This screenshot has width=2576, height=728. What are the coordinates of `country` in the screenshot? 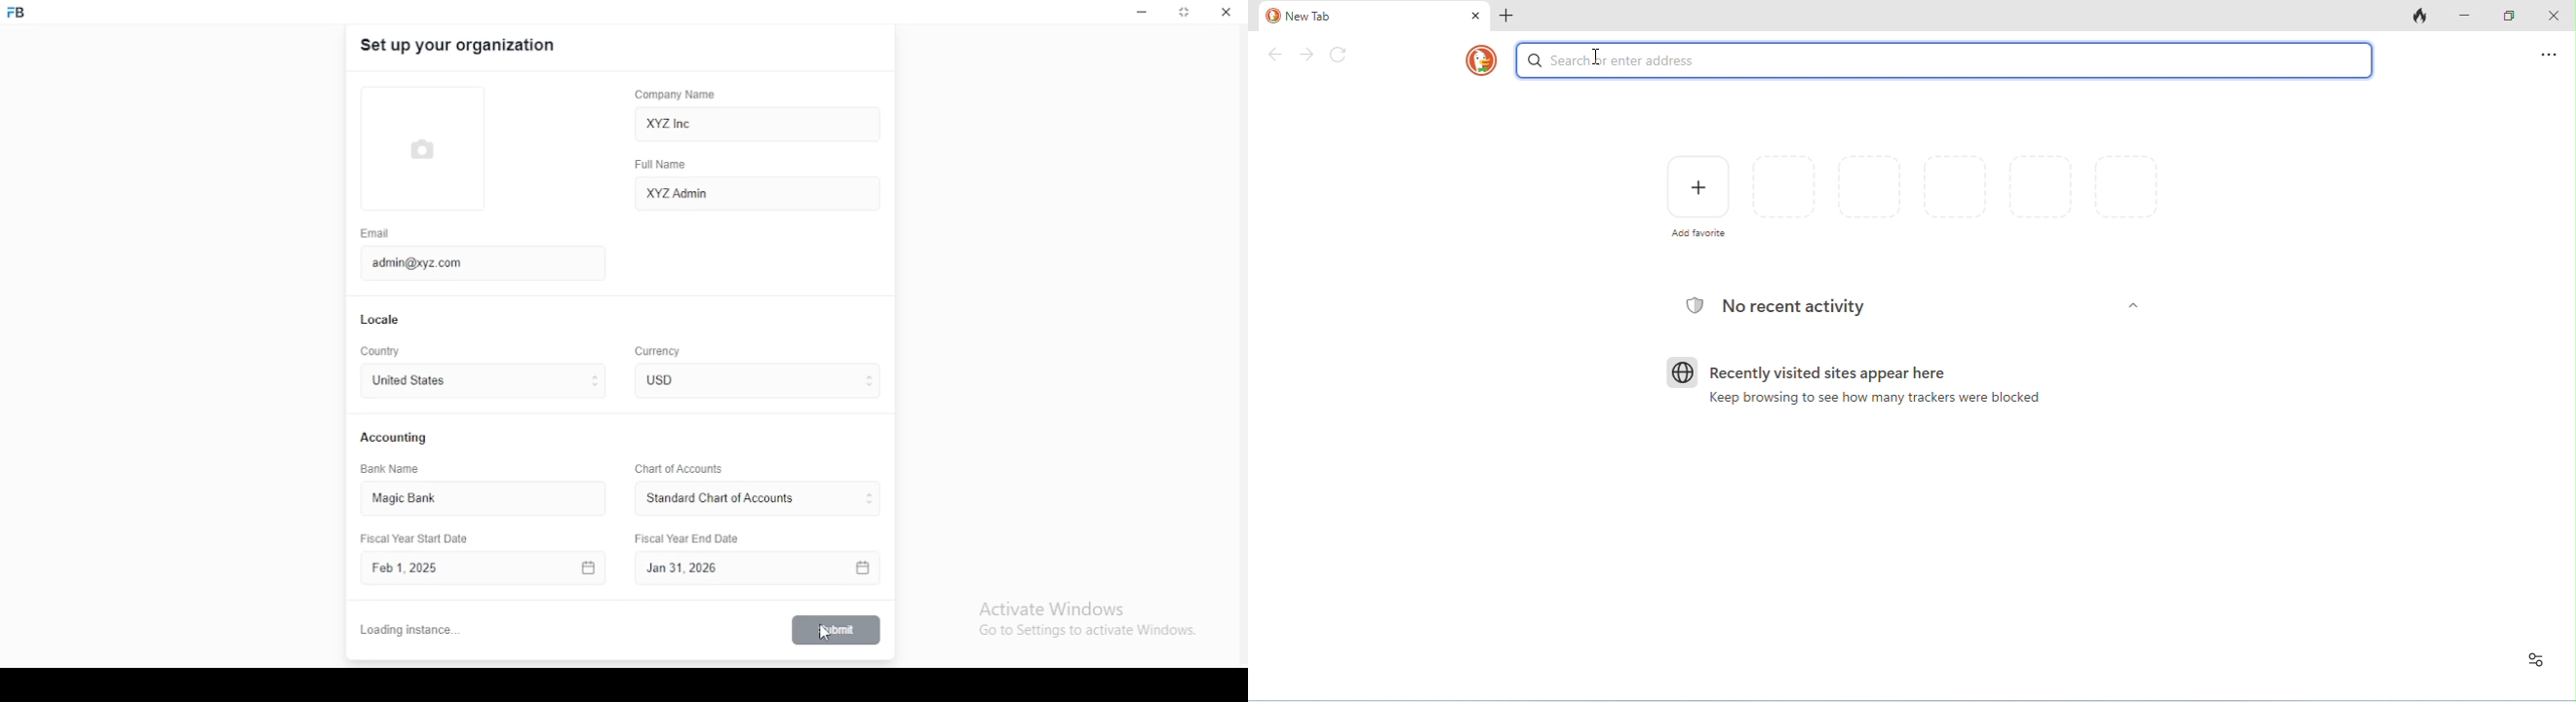 It's located at (382, 352).